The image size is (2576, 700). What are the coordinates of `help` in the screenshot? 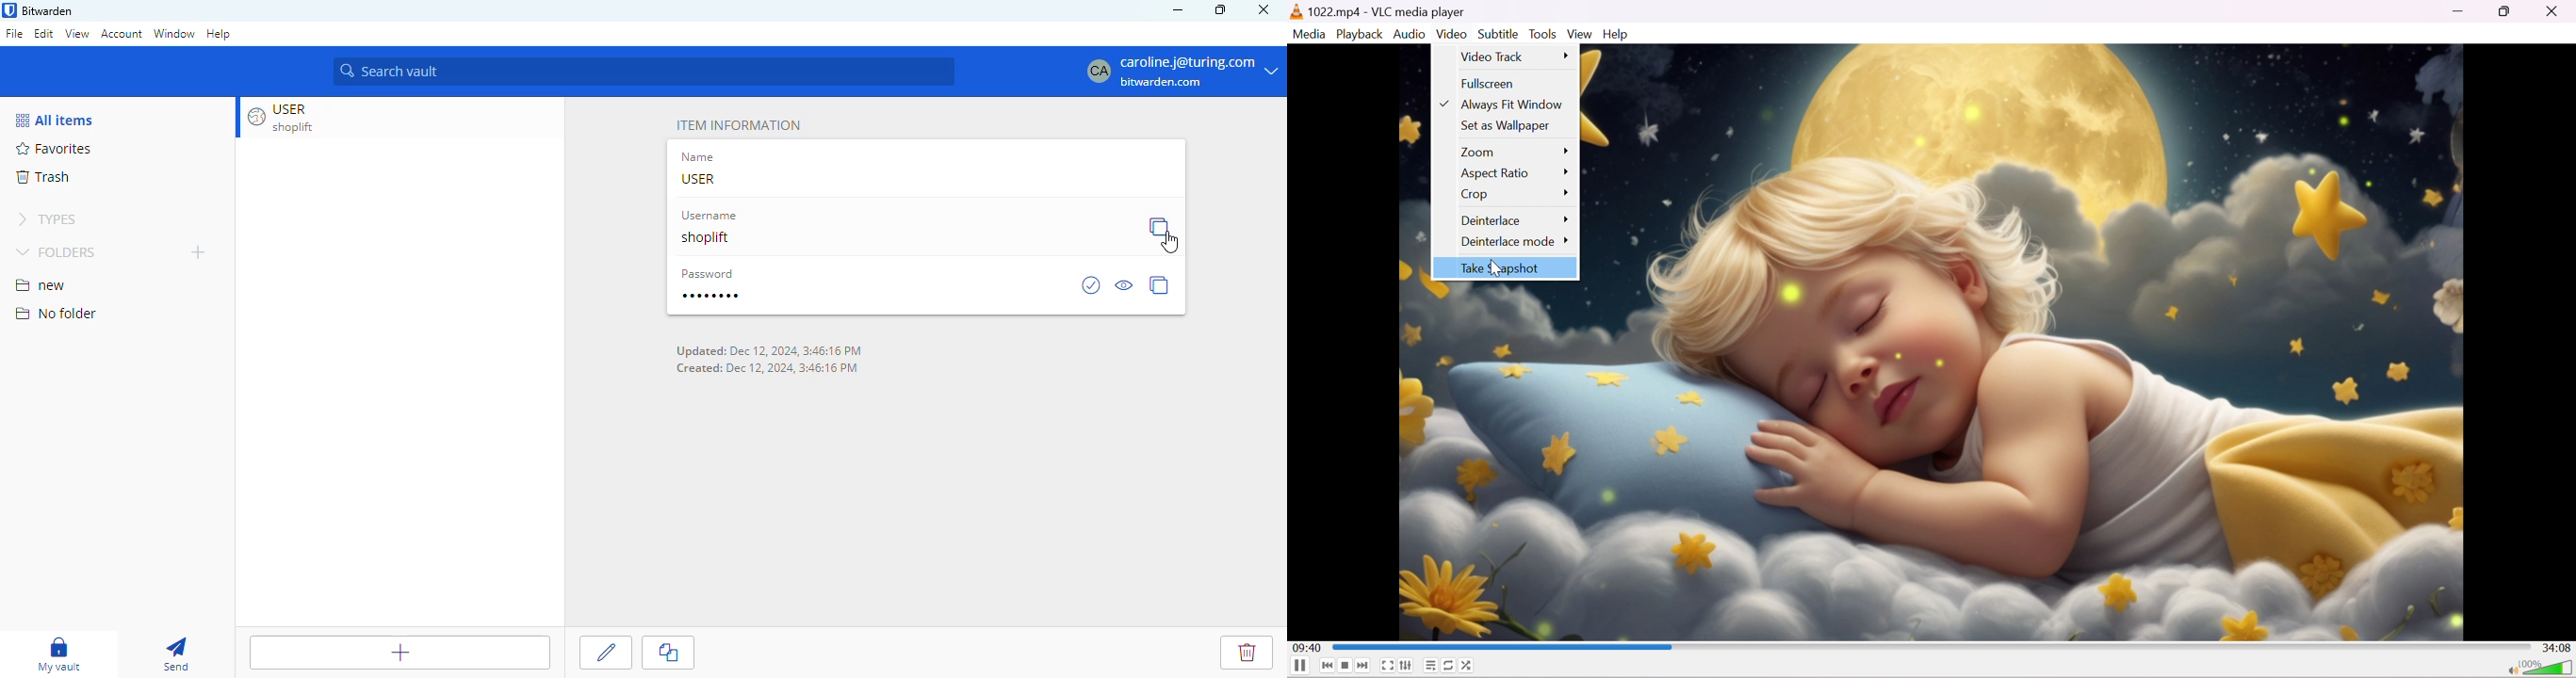 It's located at (219, 35).